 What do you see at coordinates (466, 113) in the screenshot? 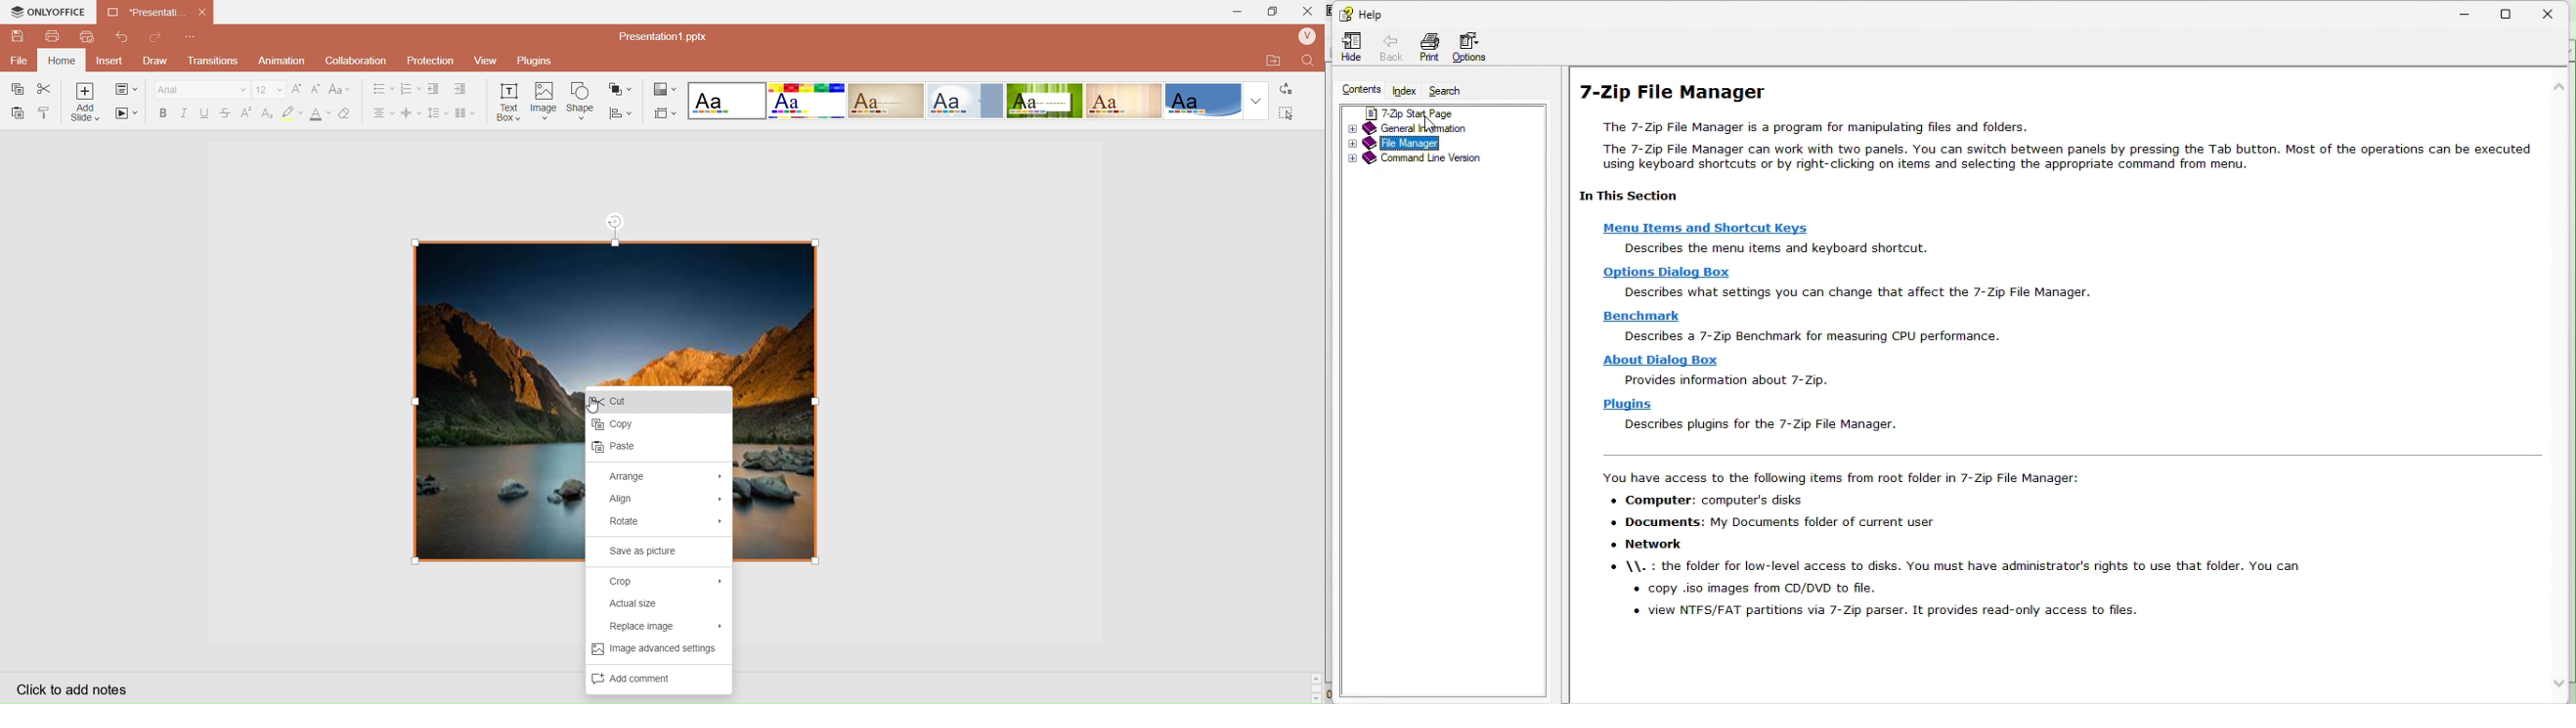
I see `Insert Columns` at bounding box center [466, 113].